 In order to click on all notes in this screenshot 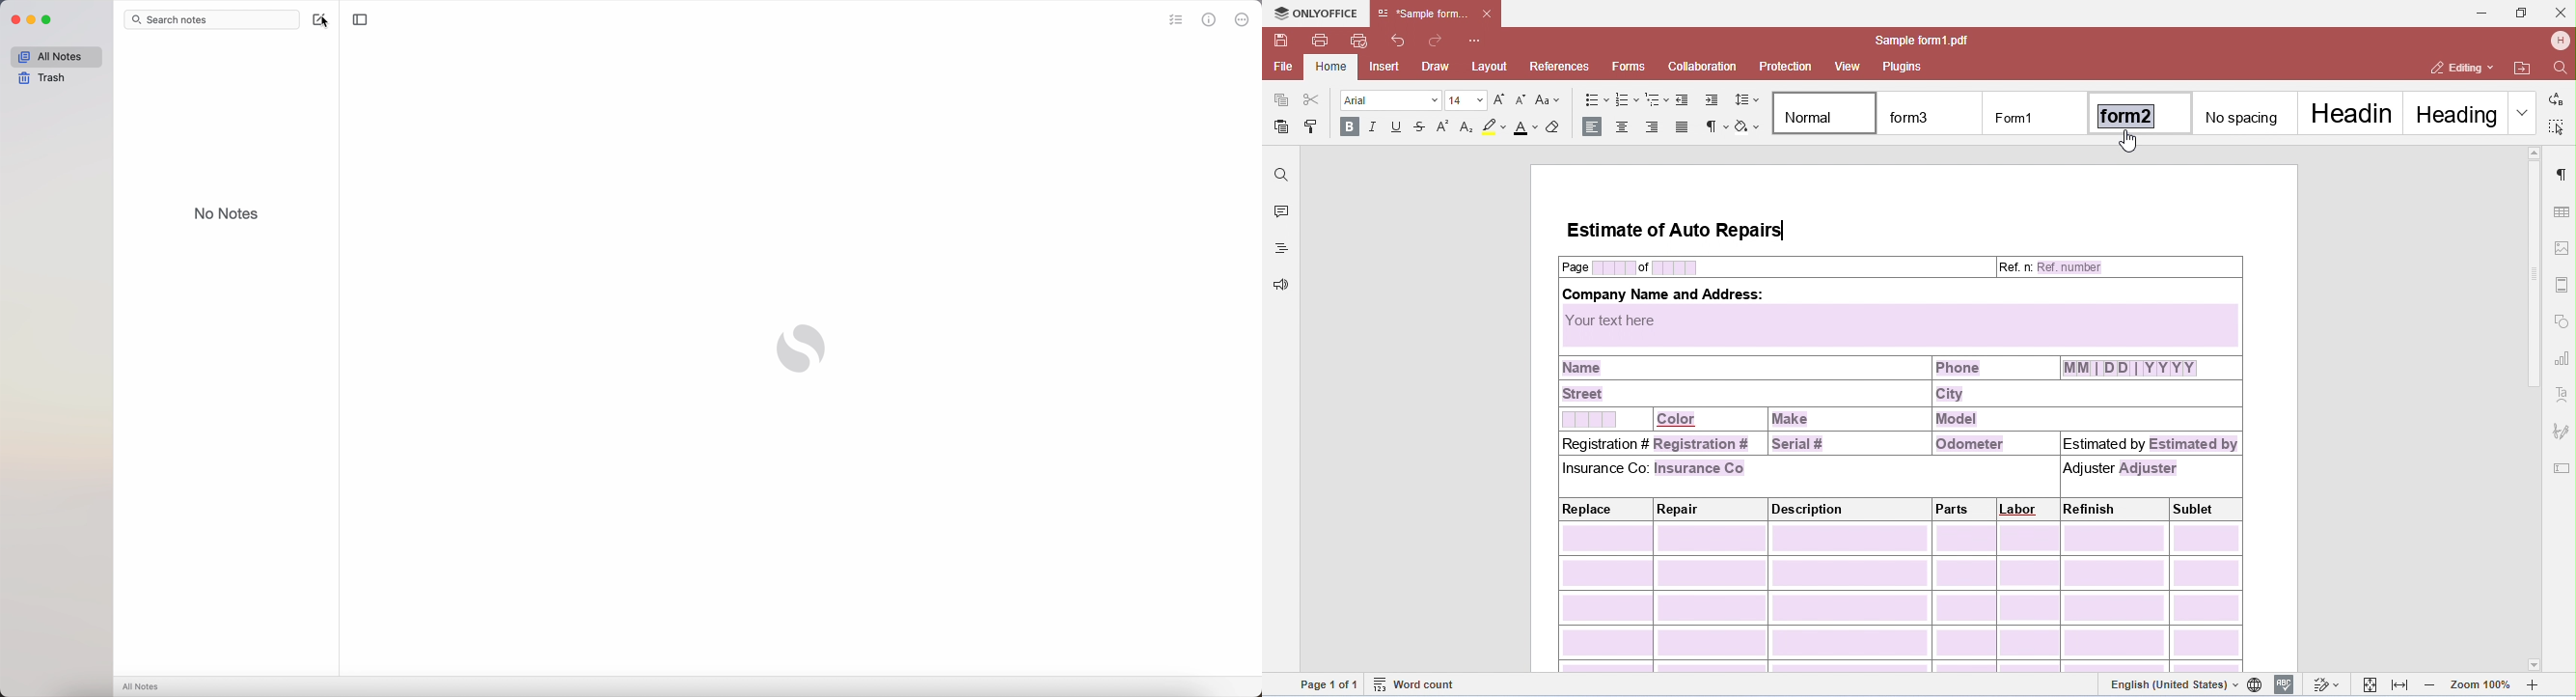, I will do `click(142, 686)`.